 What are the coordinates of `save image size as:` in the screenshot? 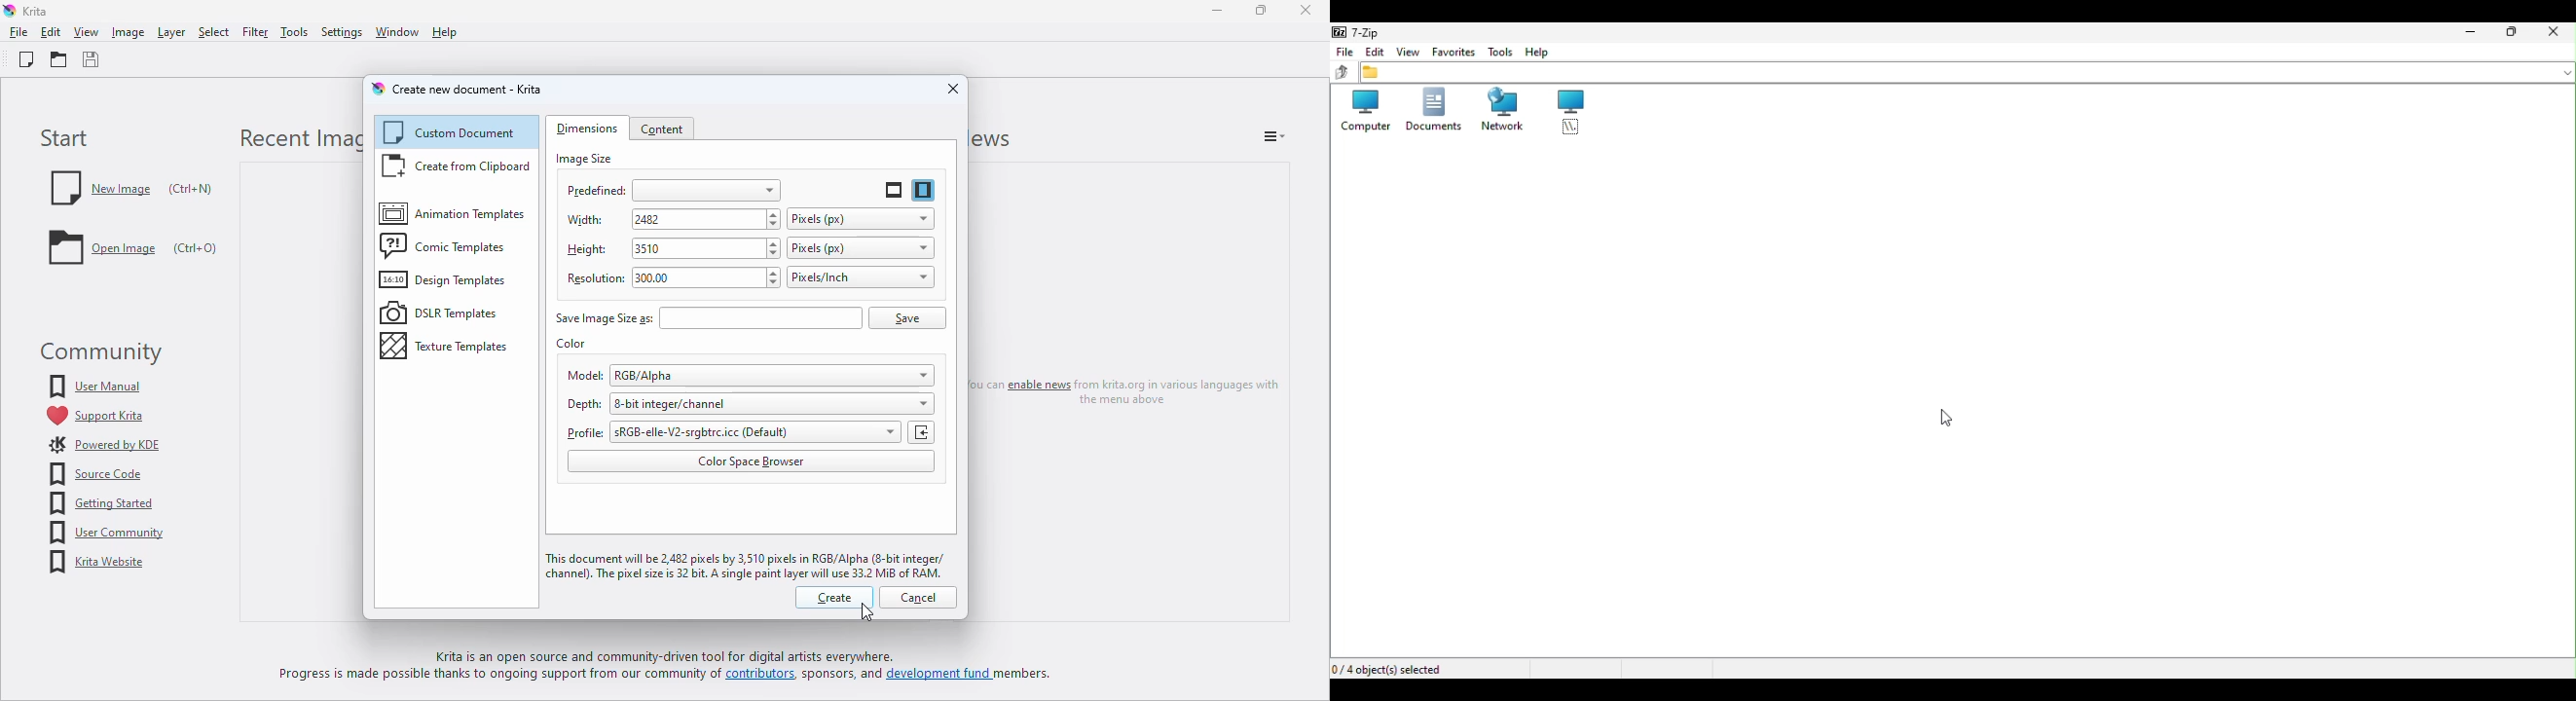 It's located at (708, 318).